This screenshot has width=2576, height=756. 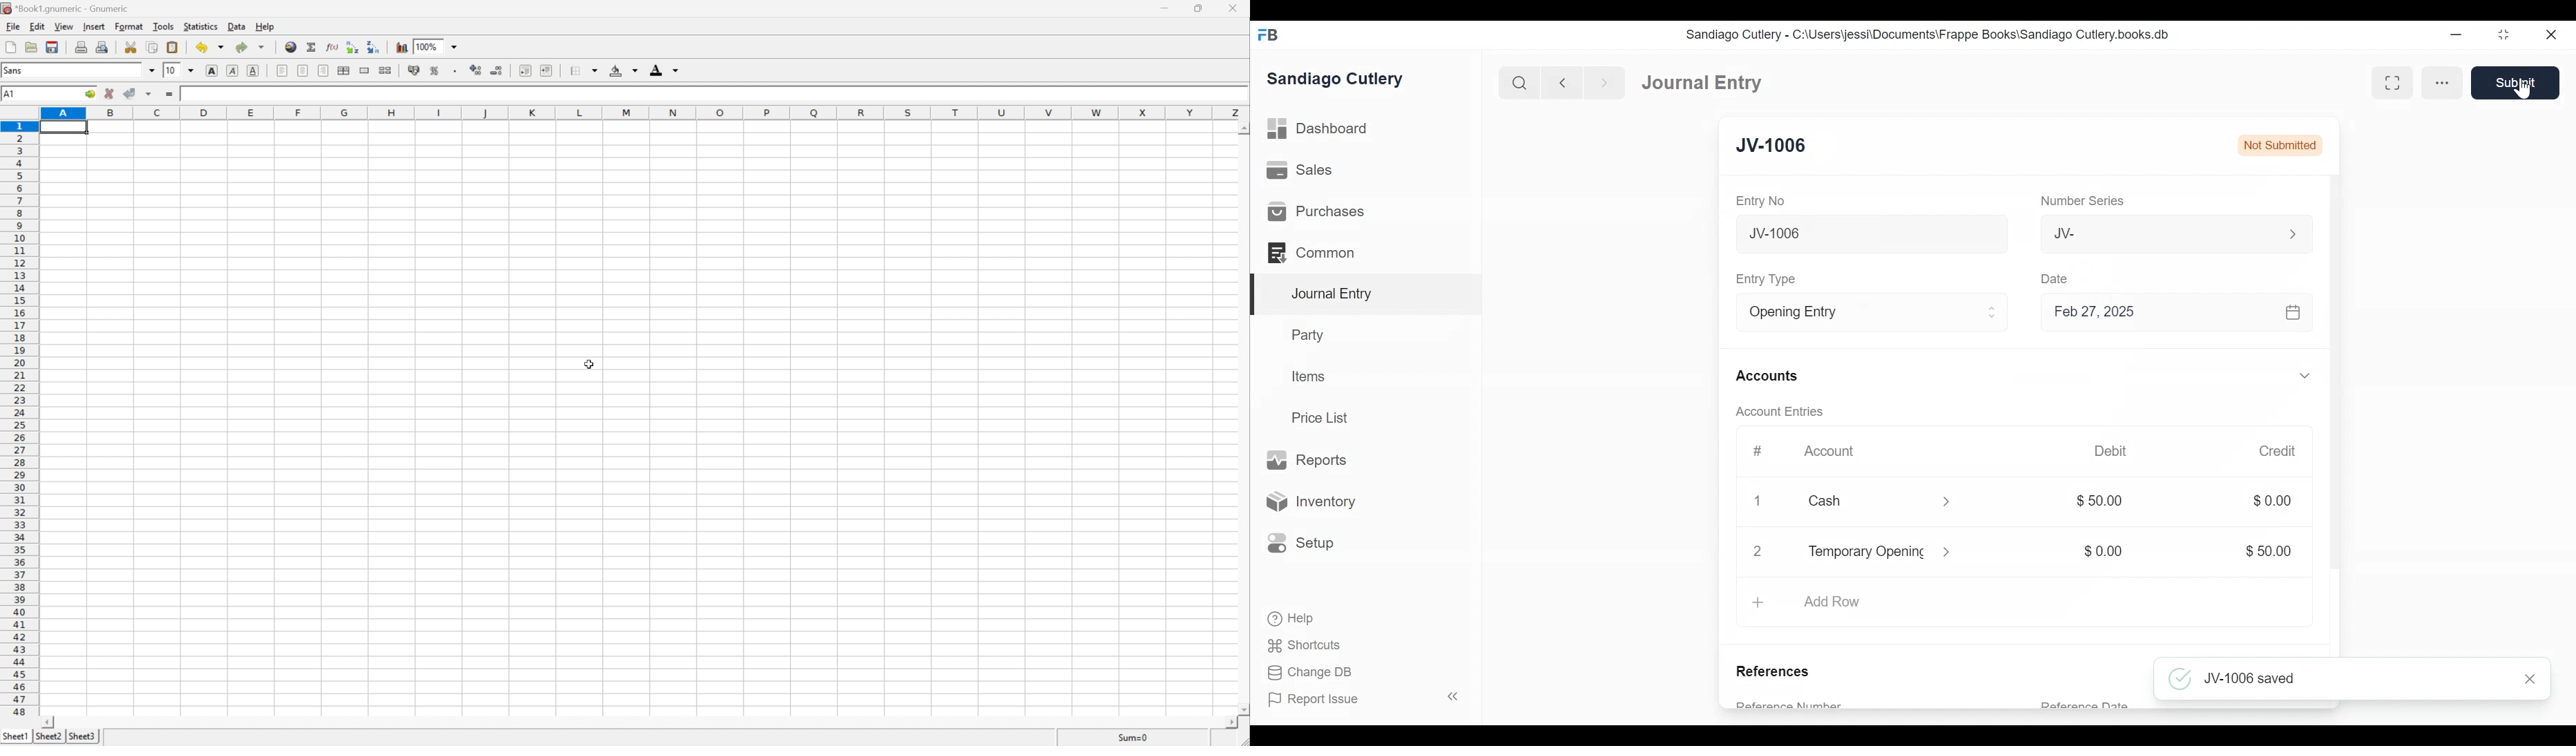 What do you see at coordinates (2442, 83) in the screenshot?
I see `more` at bounding box center [2442, 83].